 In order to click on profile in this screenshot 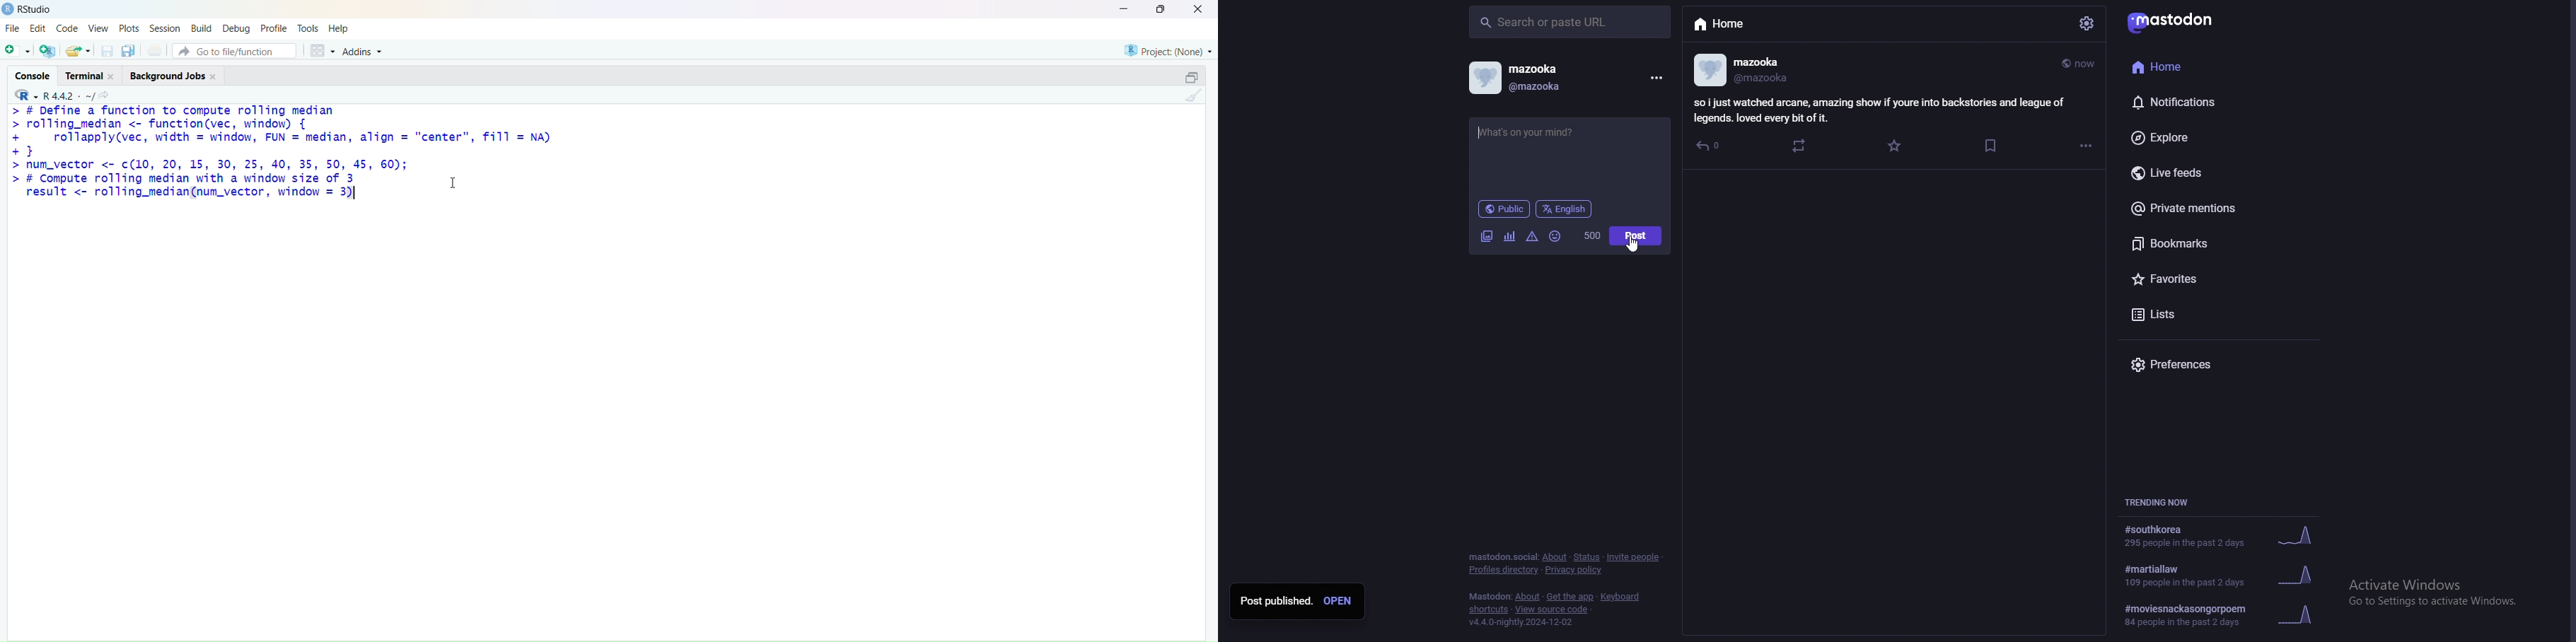, I will do `click(274, 29)`.